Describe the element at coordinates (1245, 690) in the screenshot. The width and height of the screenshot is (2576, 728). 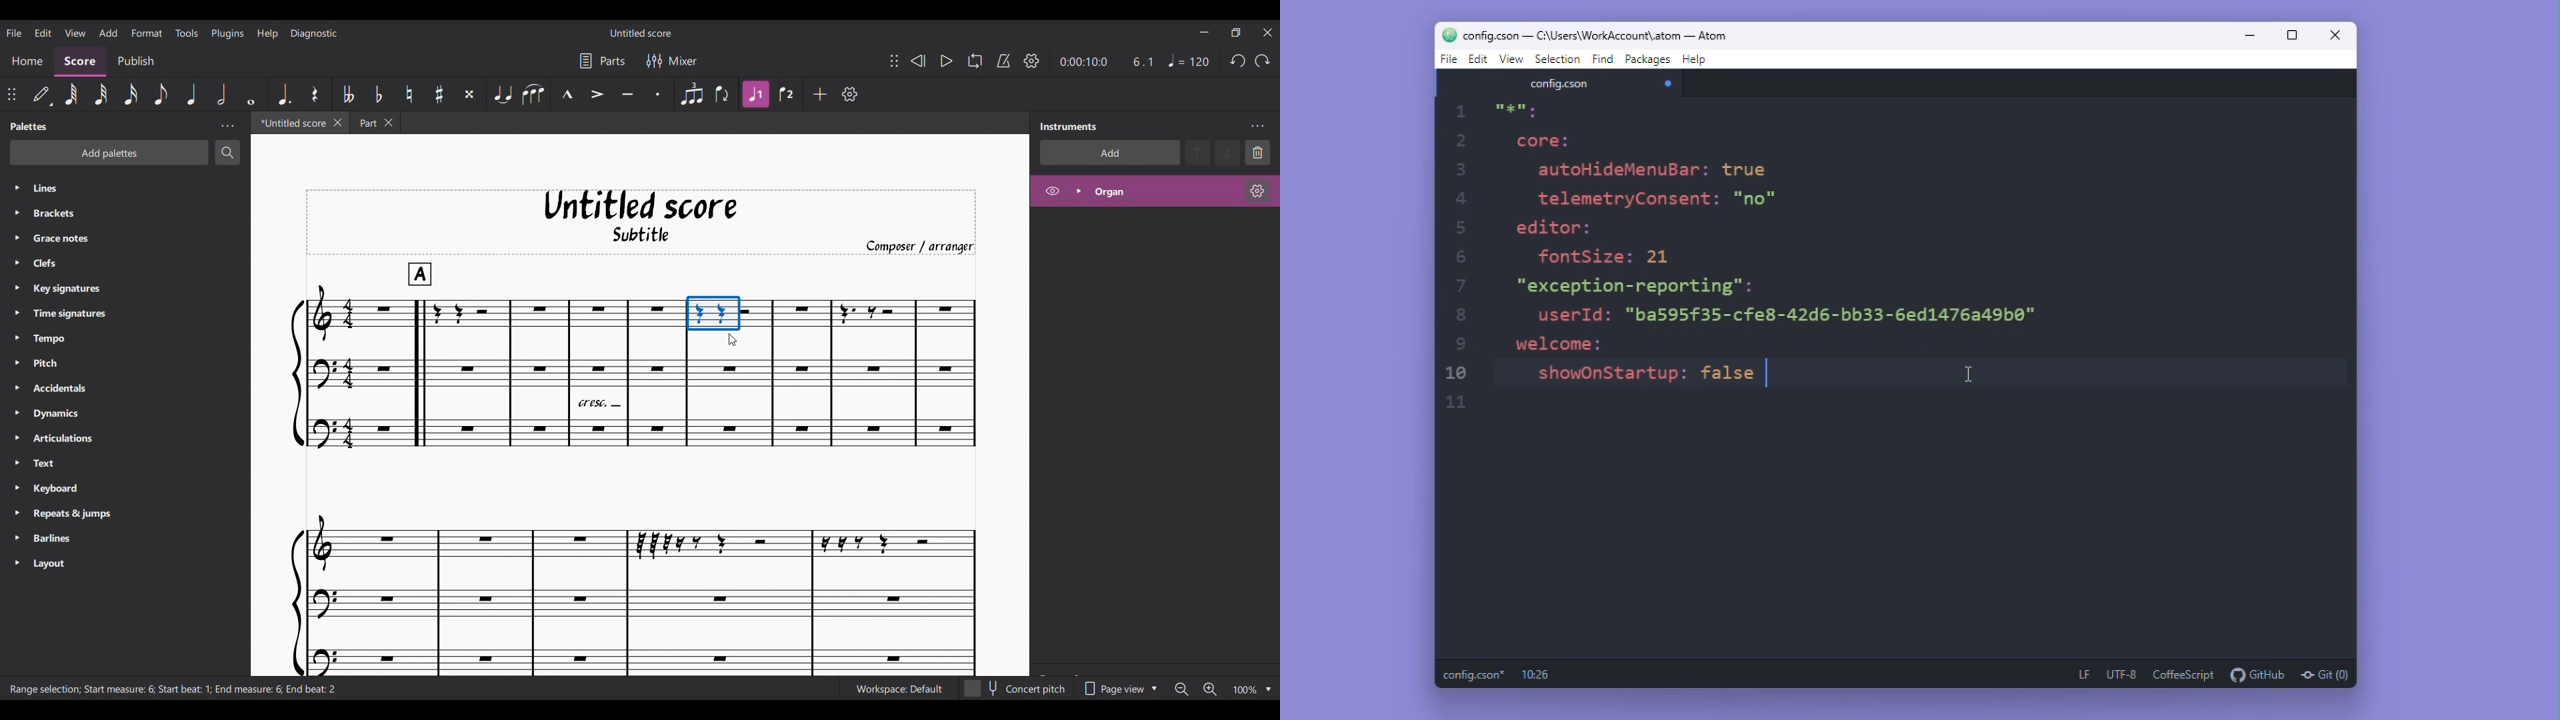
I see `Current zoom factor` at that location.